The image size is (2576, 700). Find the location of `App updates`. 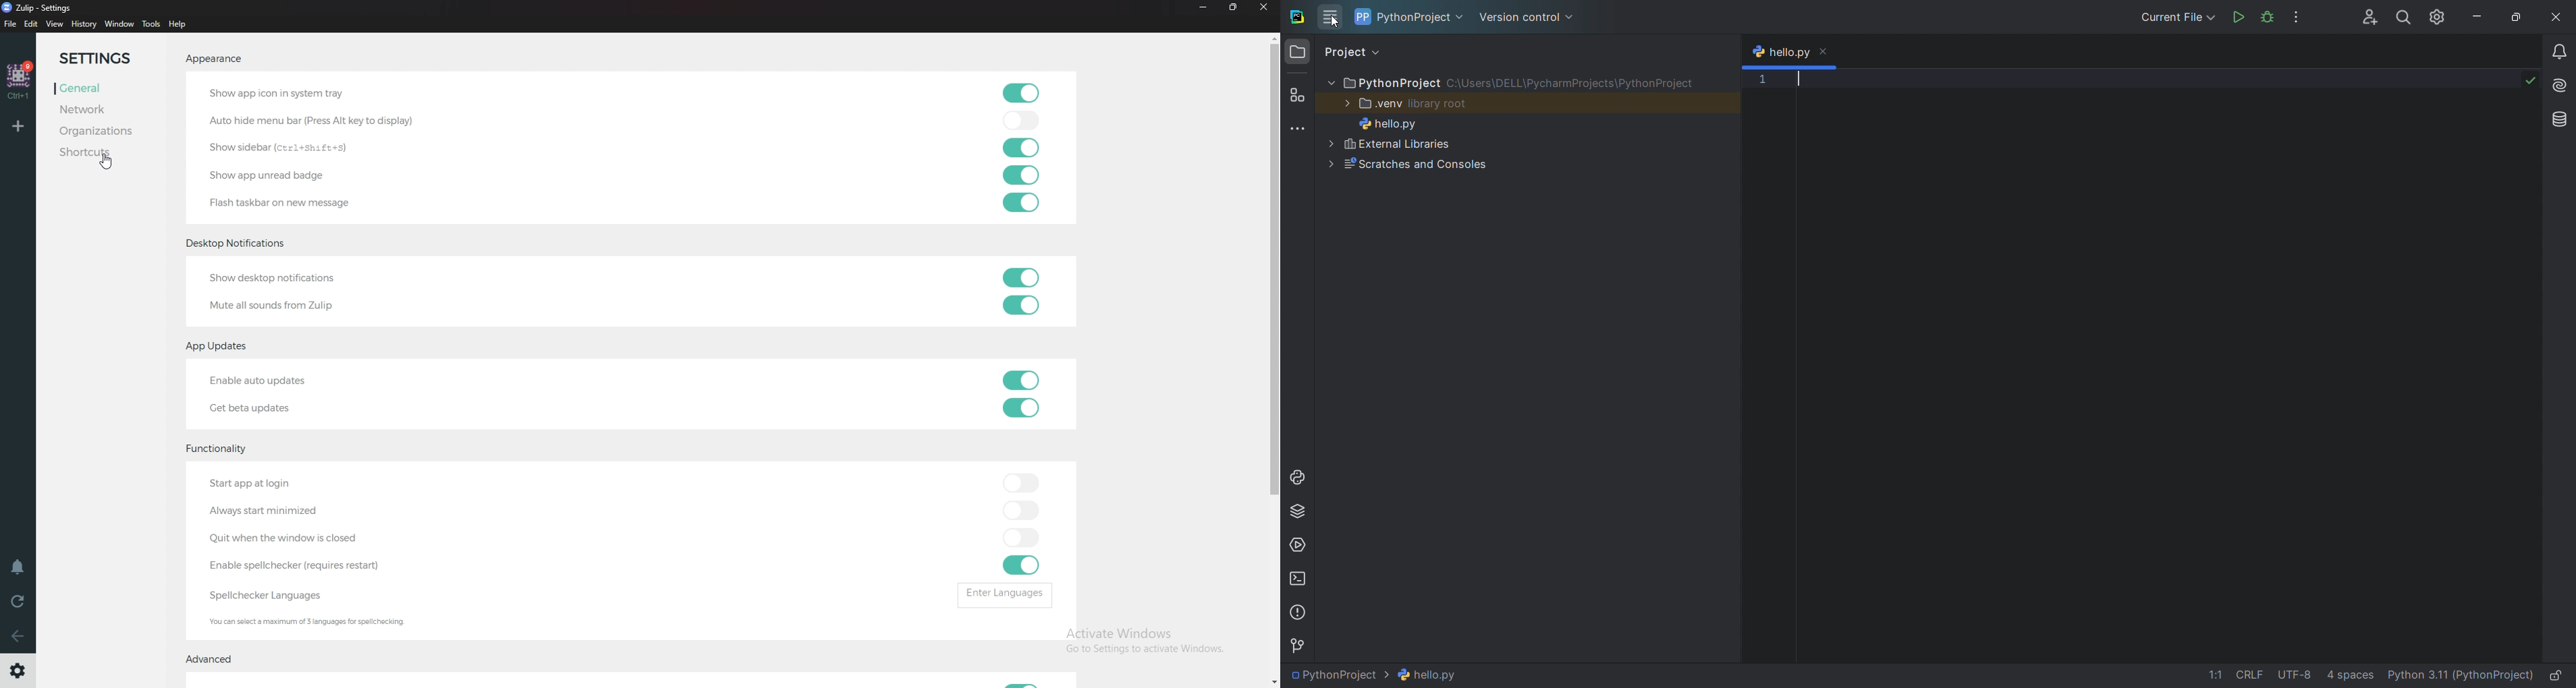

App updates is located at coordinates (220, 347).